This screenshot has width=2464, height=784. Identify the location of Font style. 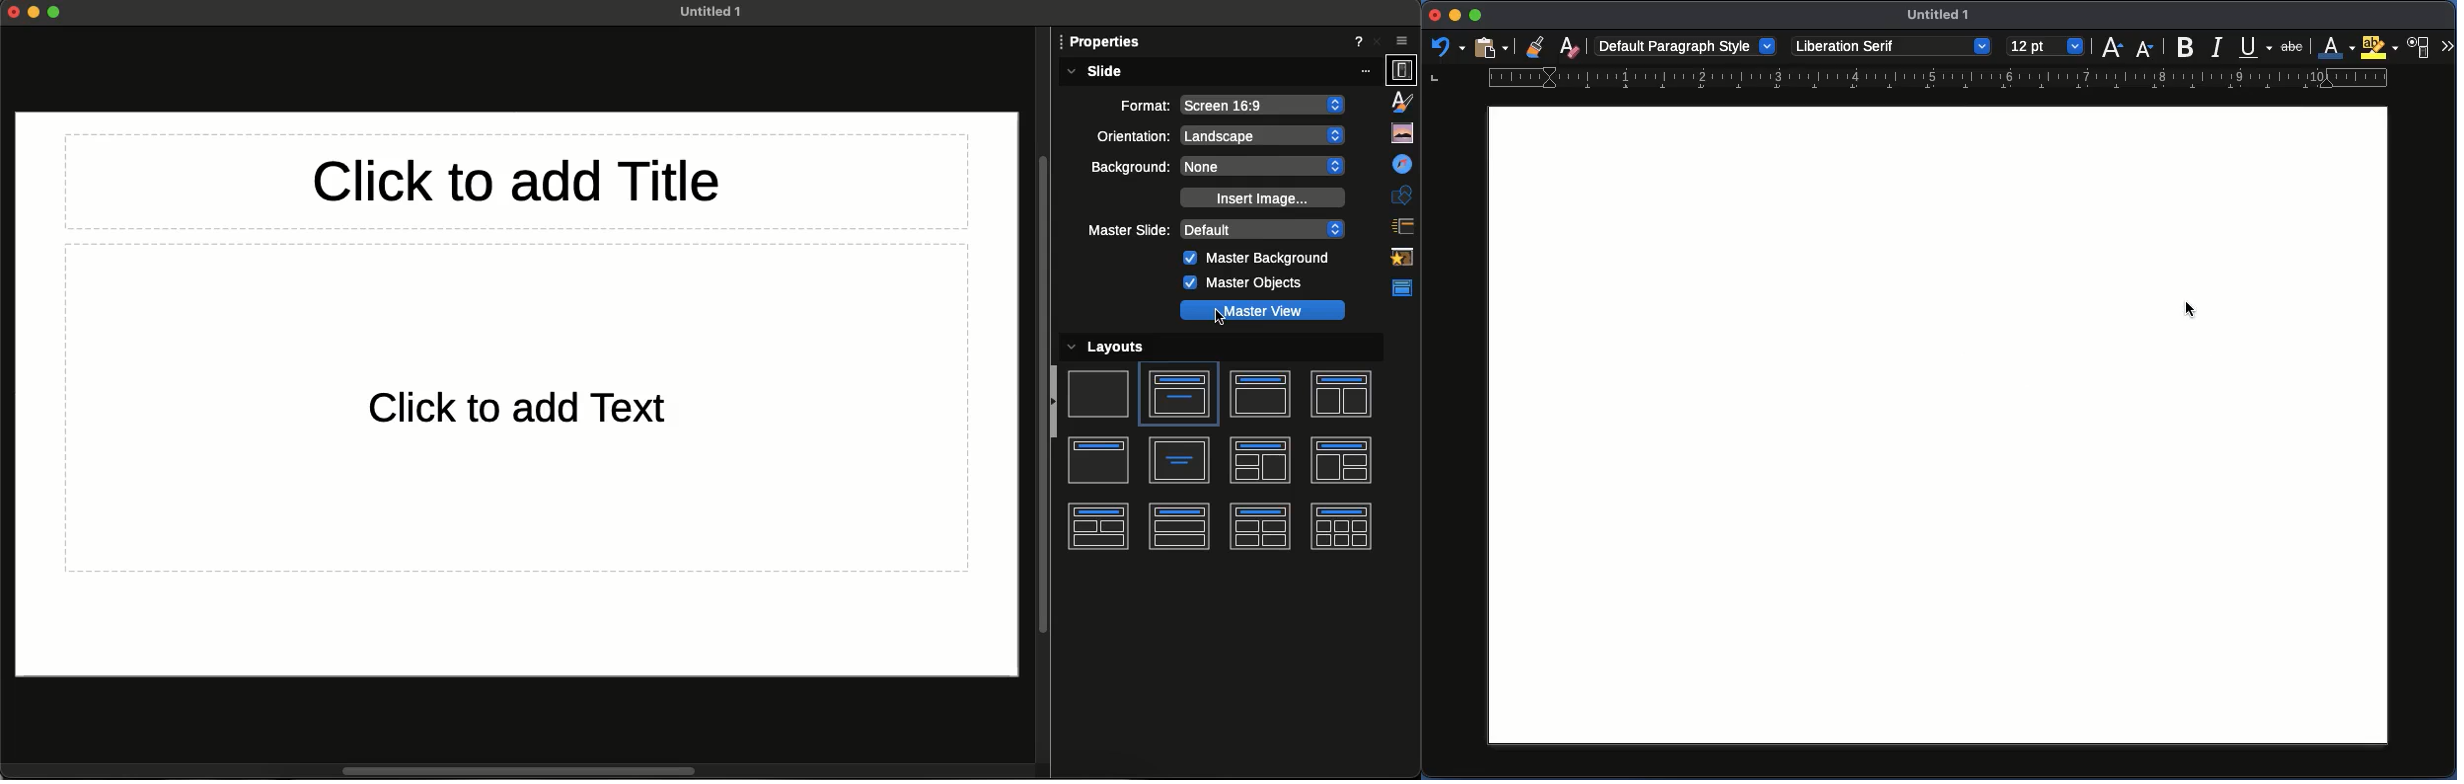
(1891, 47).